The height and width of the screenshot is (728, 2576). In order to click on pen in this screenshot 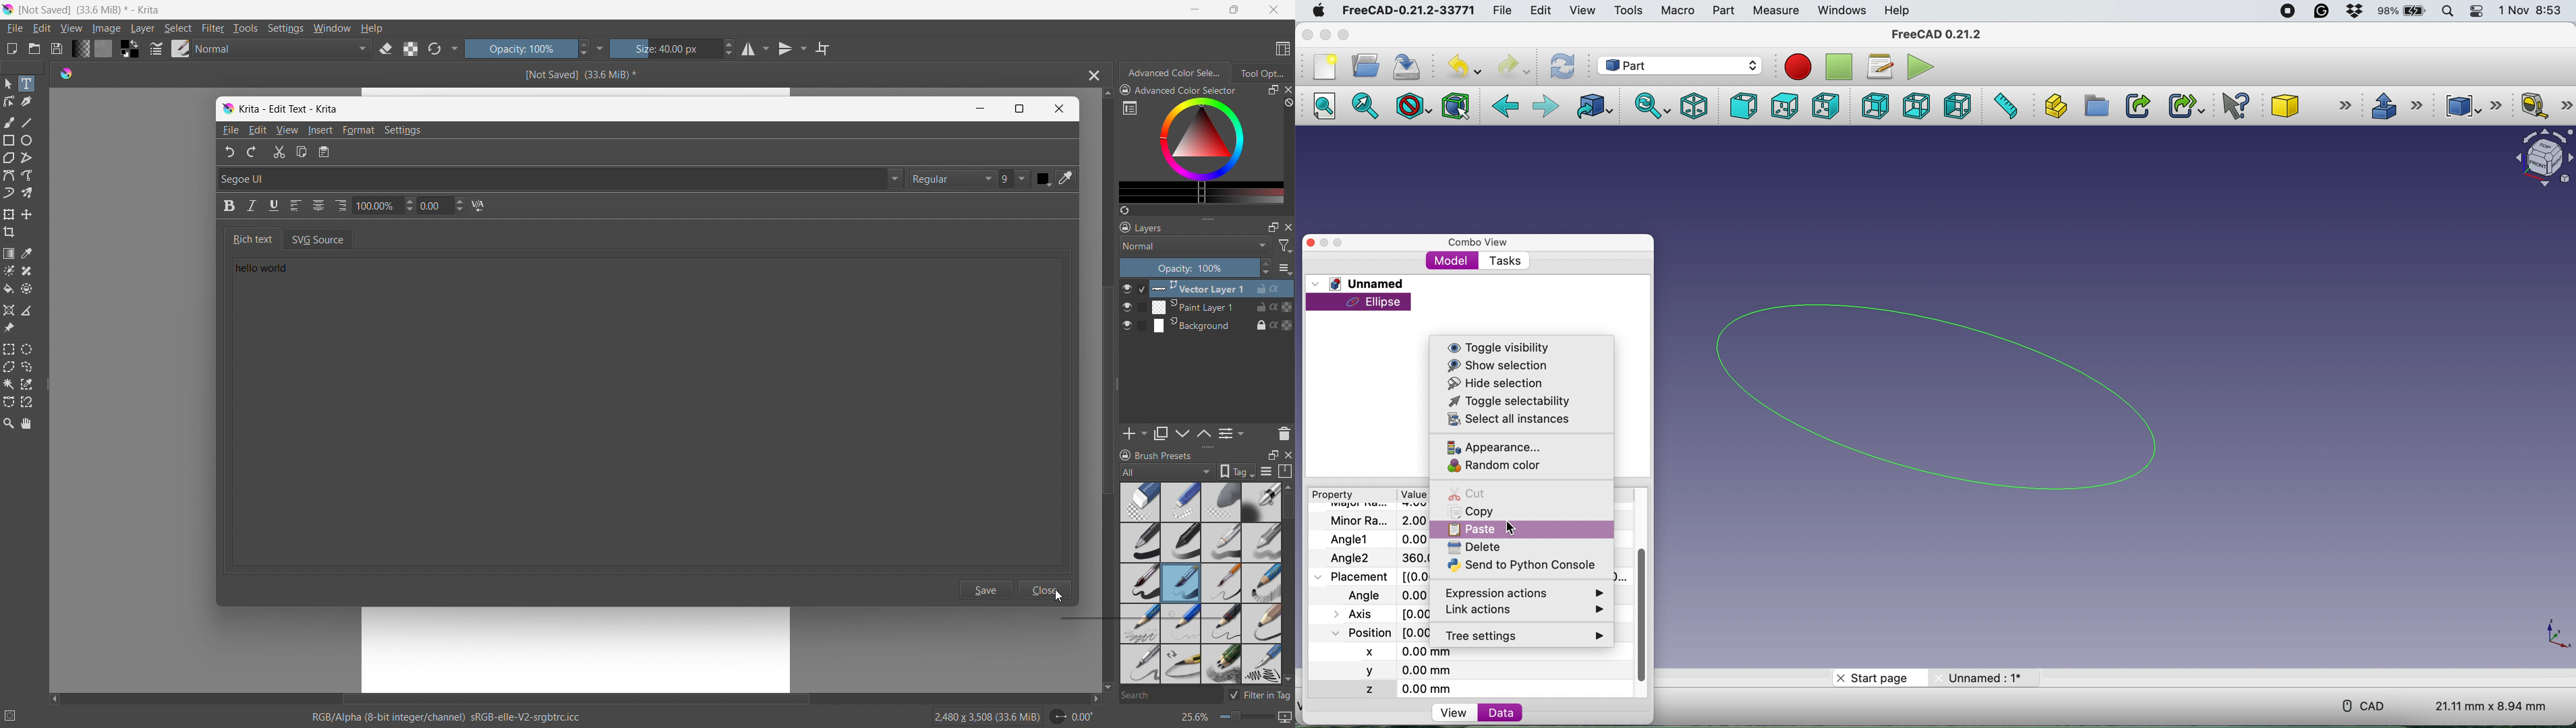, I will do `click(1181, 543)`.